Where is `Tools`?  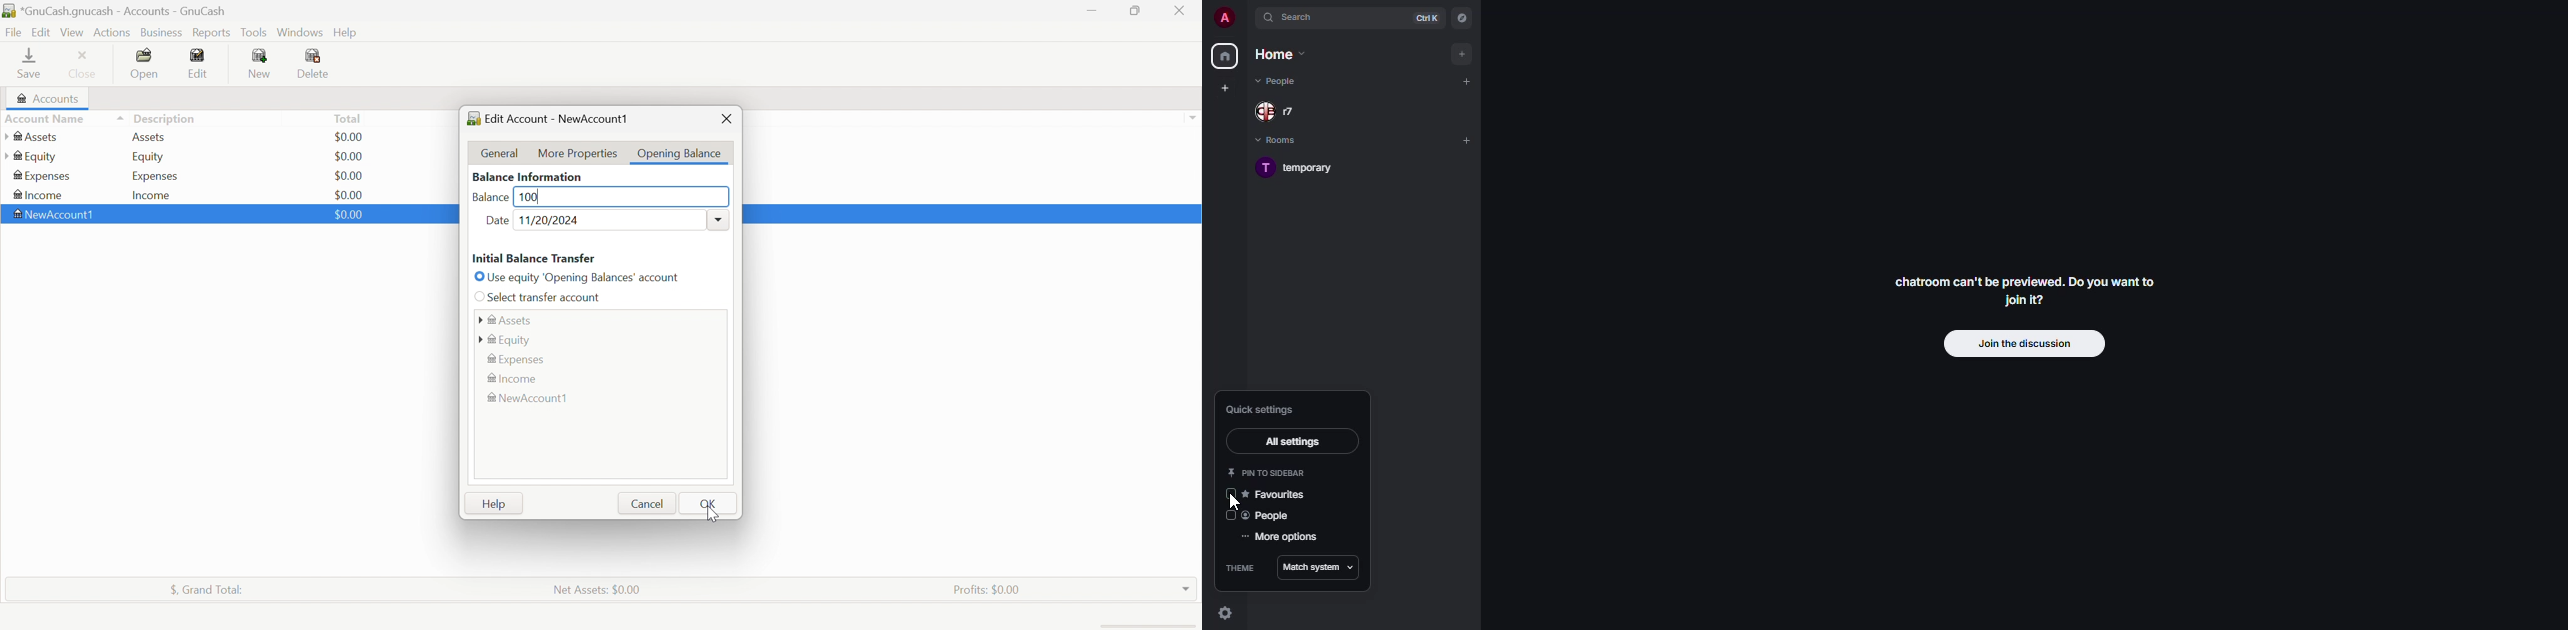
Tools is located at coordinates (255, 31).